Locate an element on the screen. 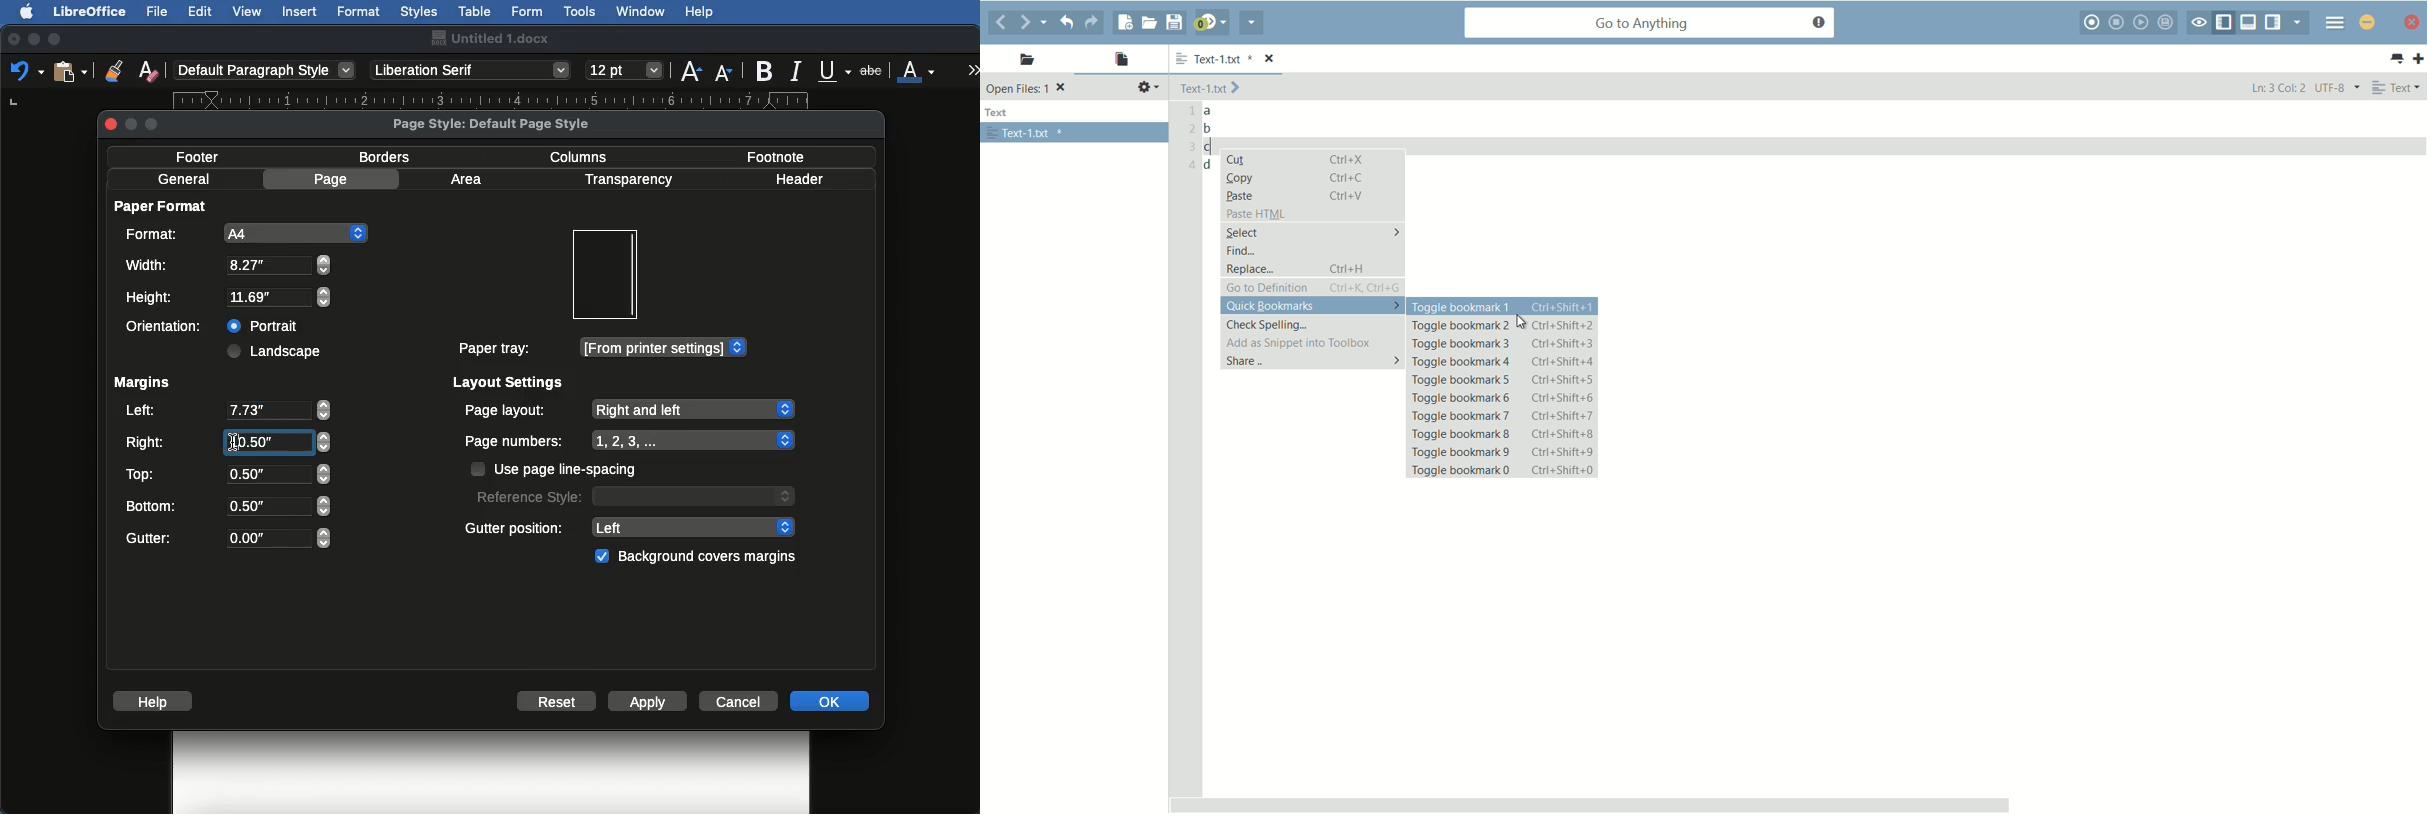 The height and width of the screenshot is (840, 2436). Text-1.txt * is located at coordinates (1235, 58).